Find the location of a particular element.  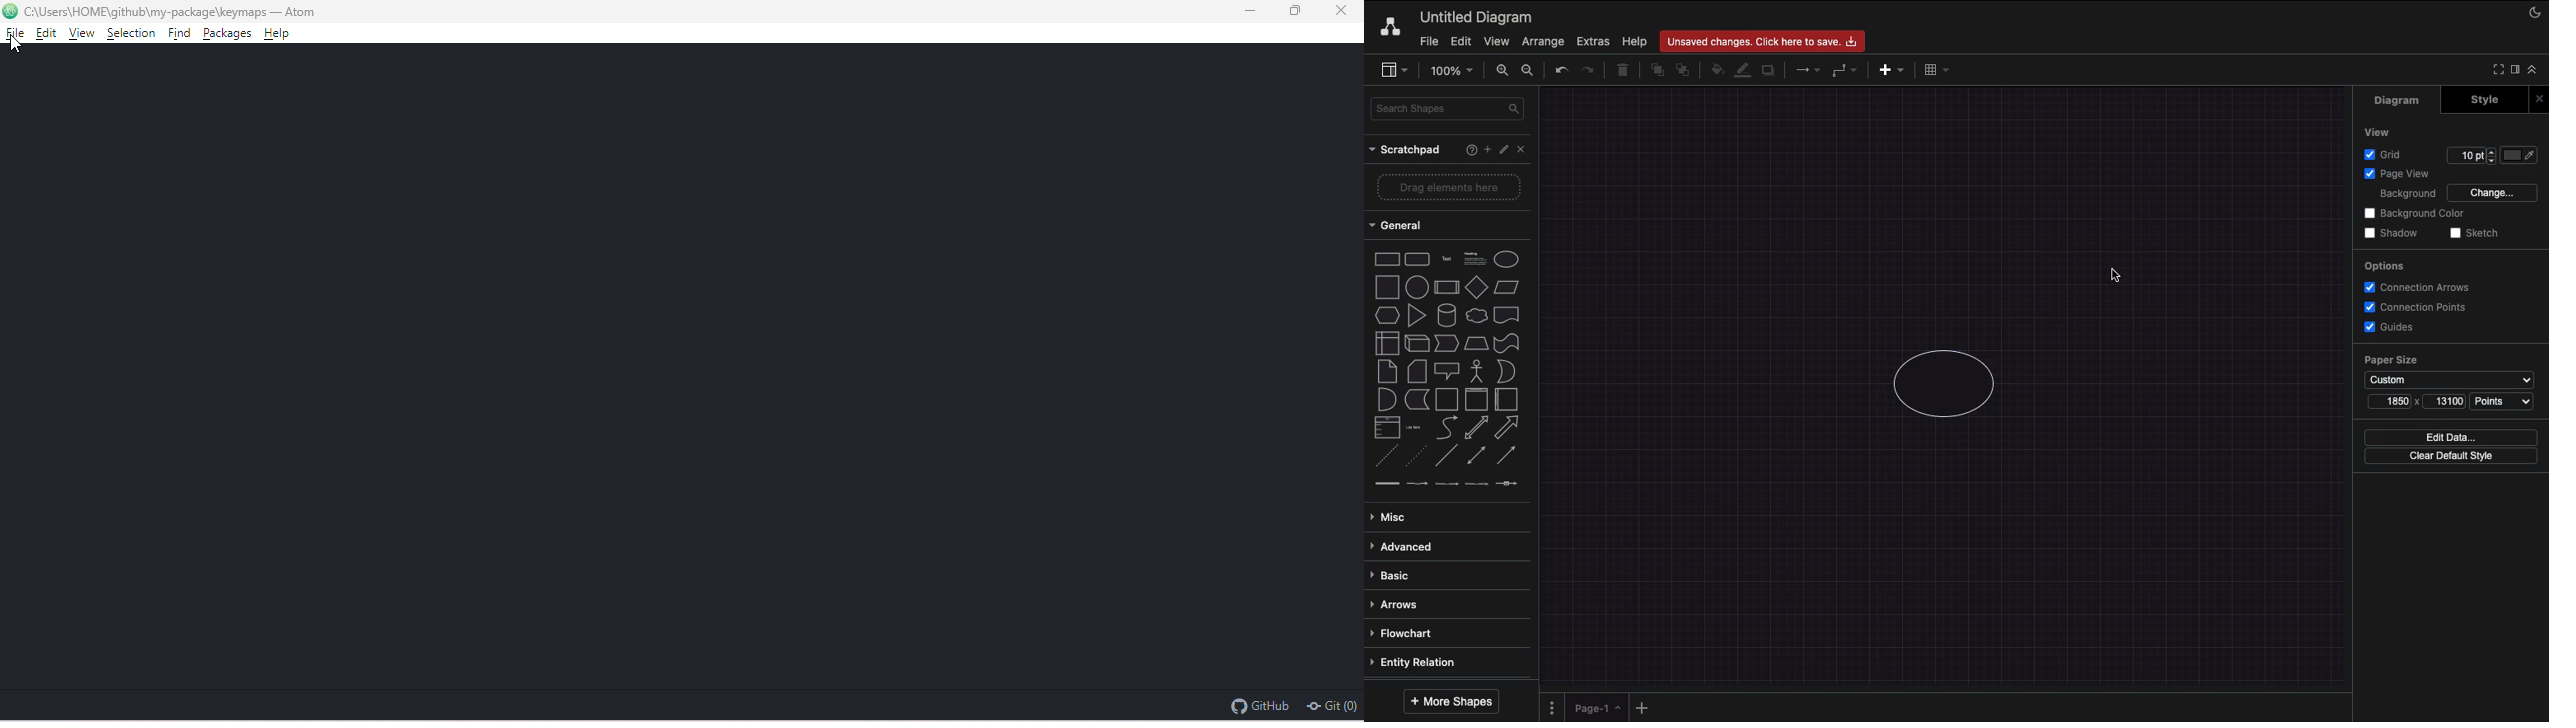

Correction arrows is located at coordinates (2415, 286).